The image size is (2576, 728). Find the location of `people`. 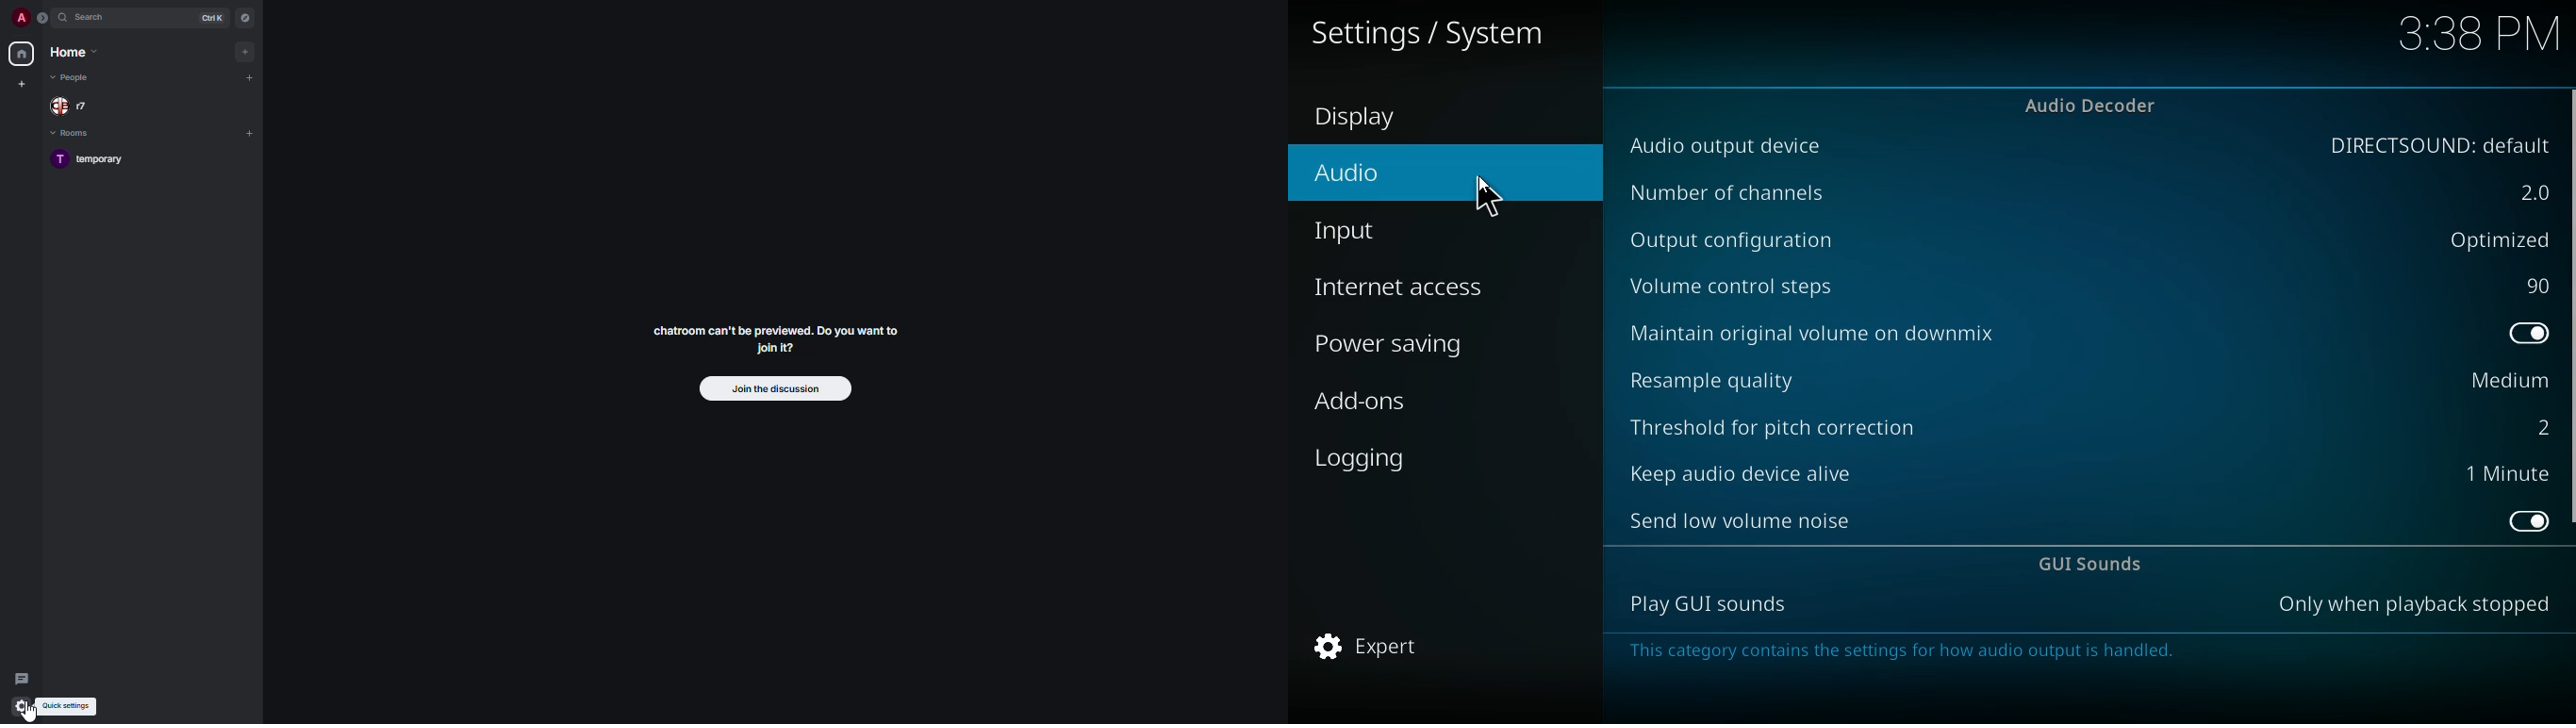

people is located at coordinates (75, 106).